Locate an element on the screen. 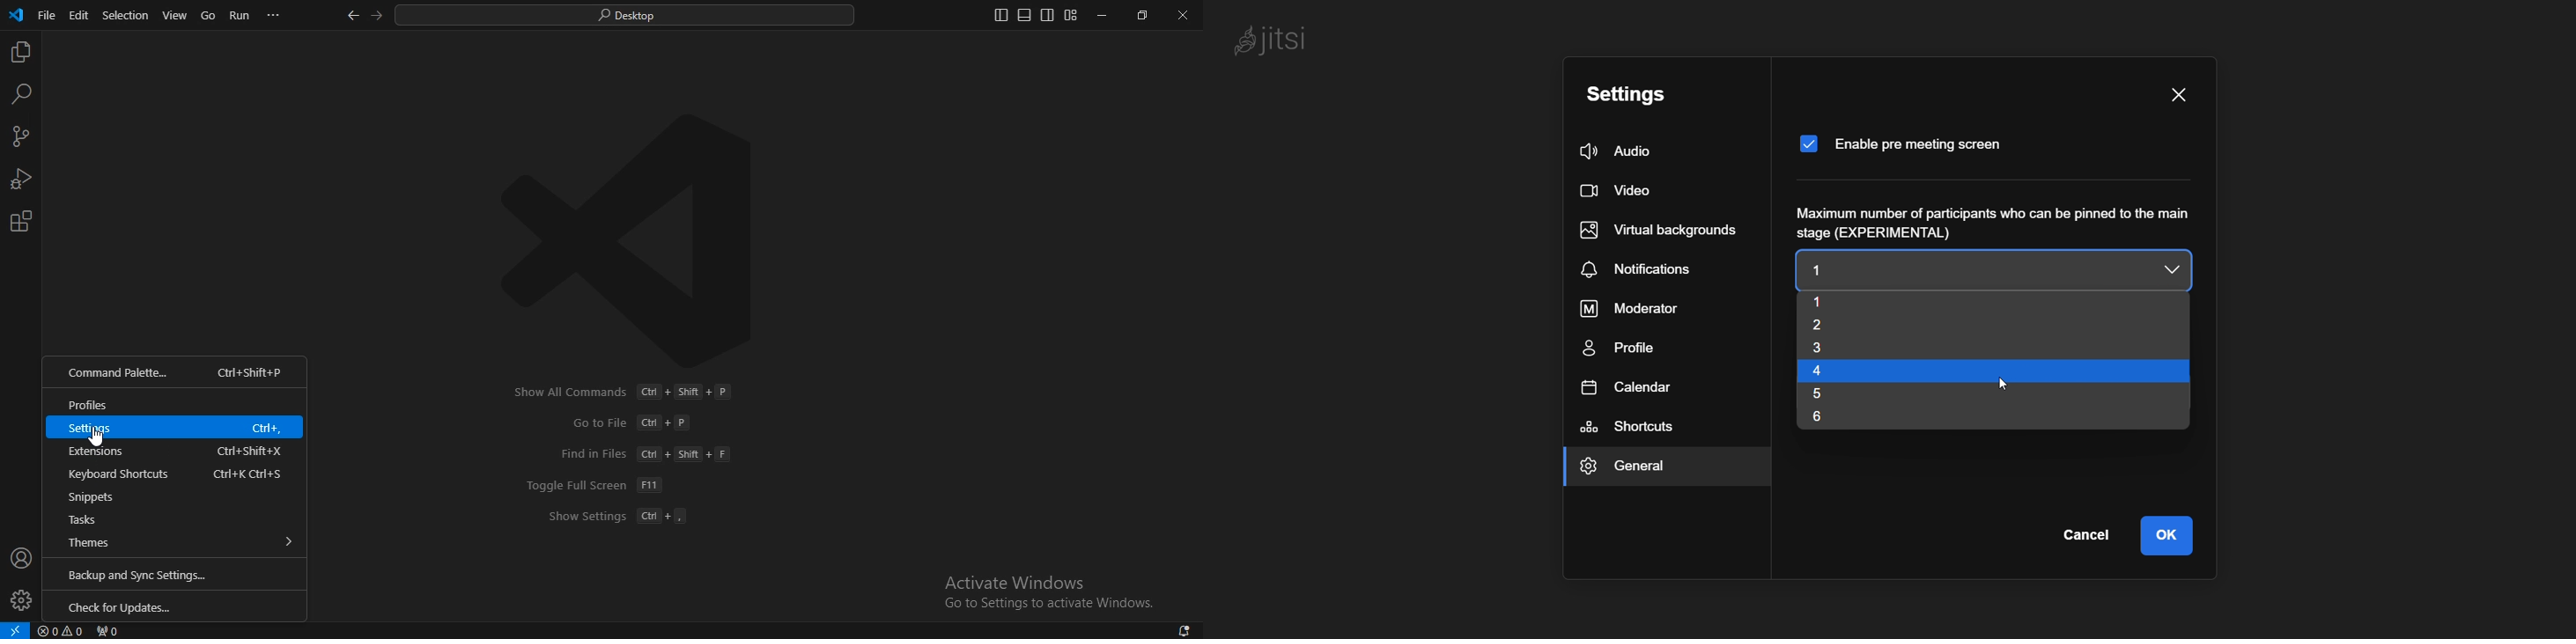  moderator is located at coordinates (1641, 307).